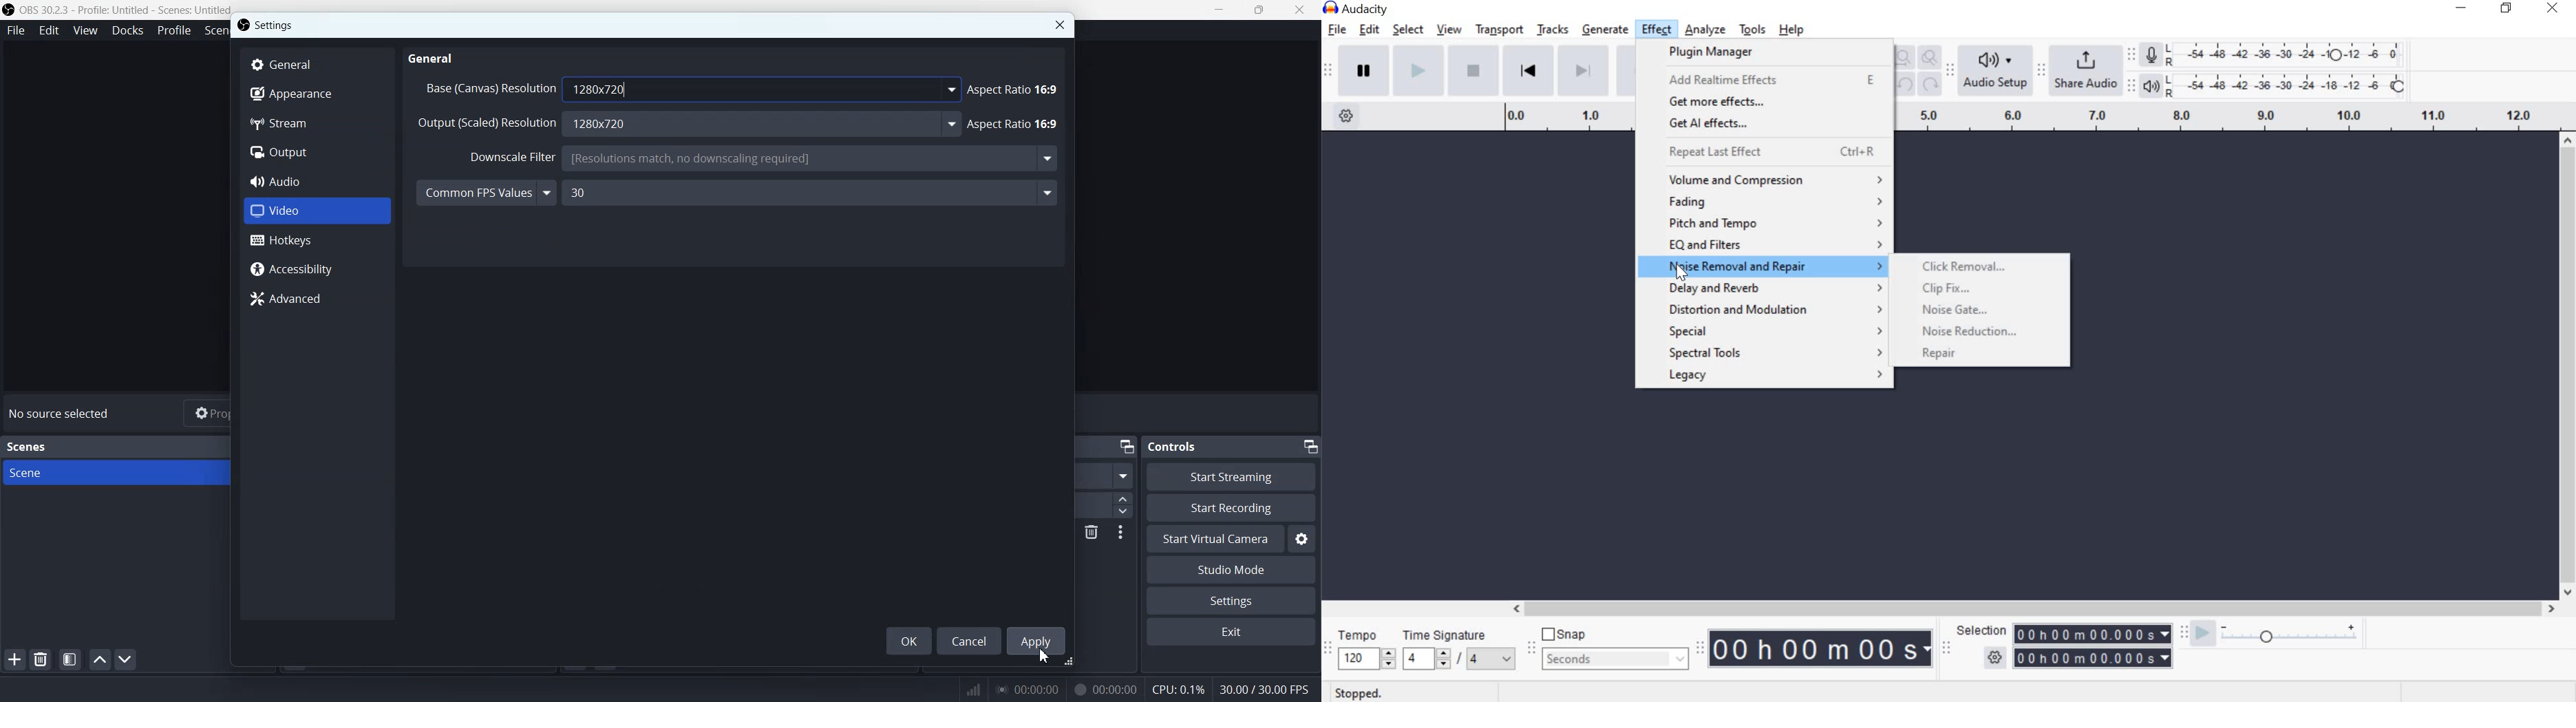  I want to click on Hotkeys, so click(317, 241).